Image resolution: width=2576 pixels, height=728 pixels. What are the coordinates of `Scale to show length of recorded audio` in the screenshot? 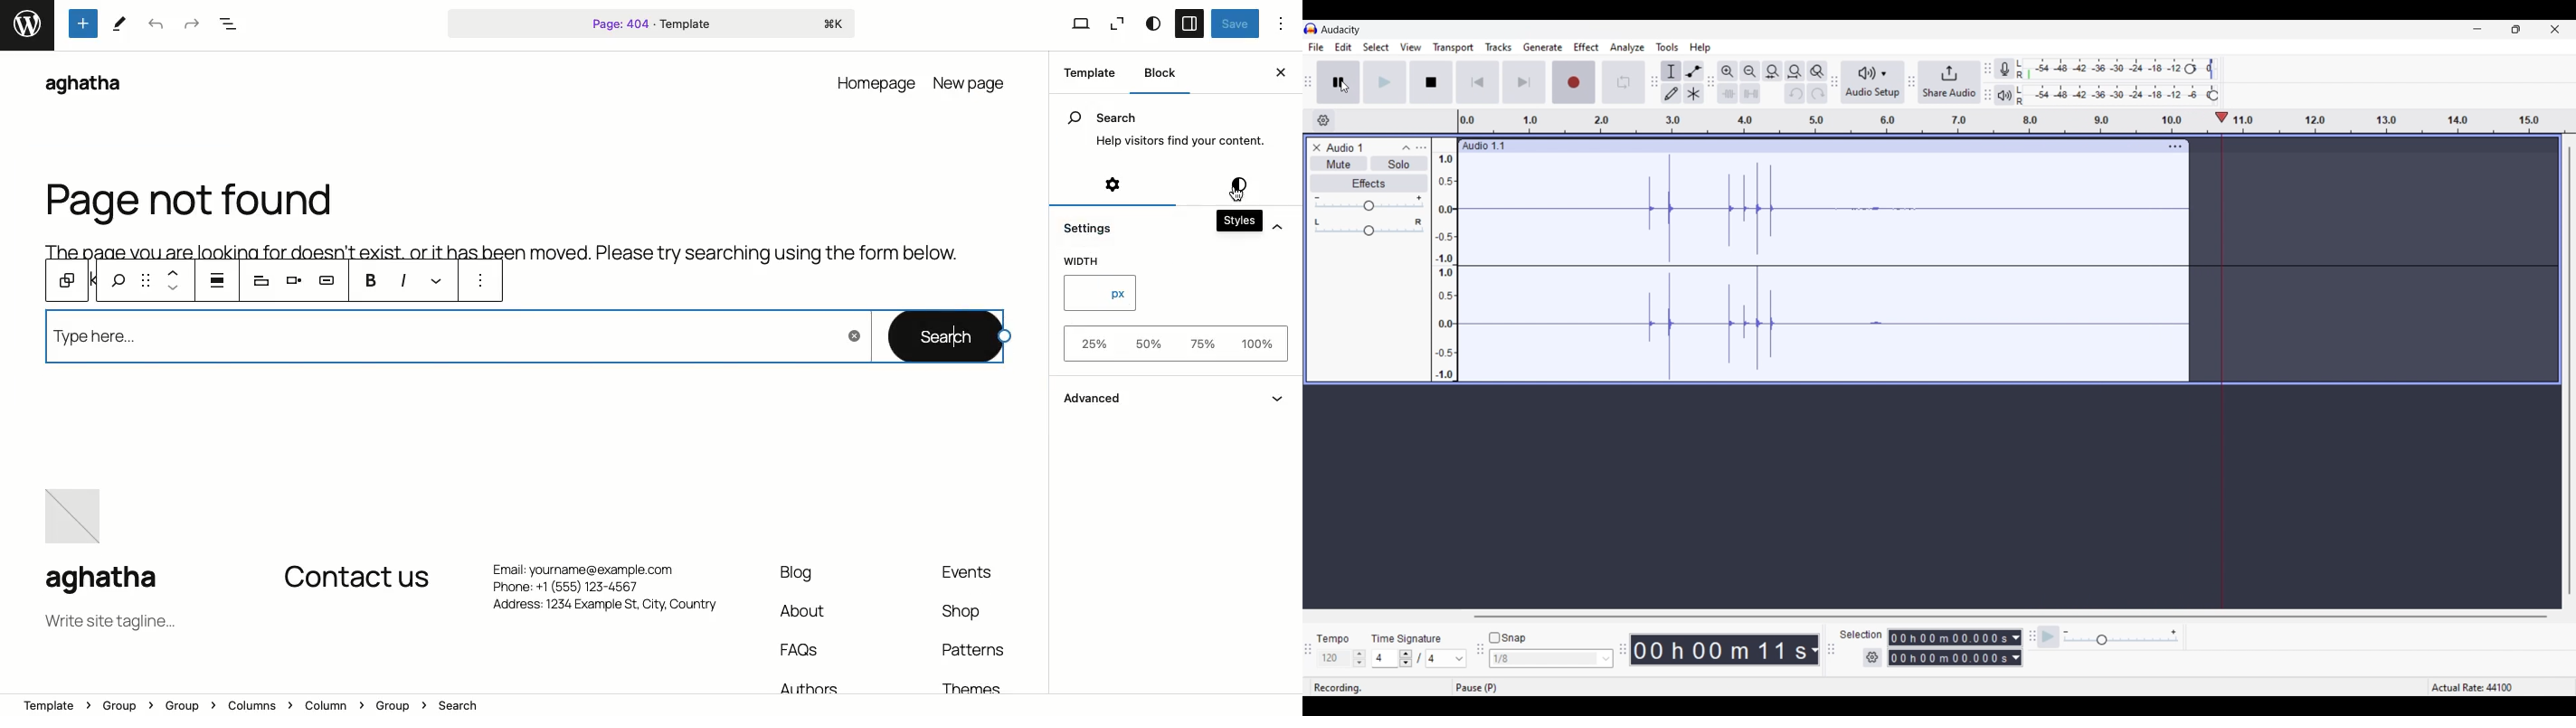 It's located at (2018, 124).